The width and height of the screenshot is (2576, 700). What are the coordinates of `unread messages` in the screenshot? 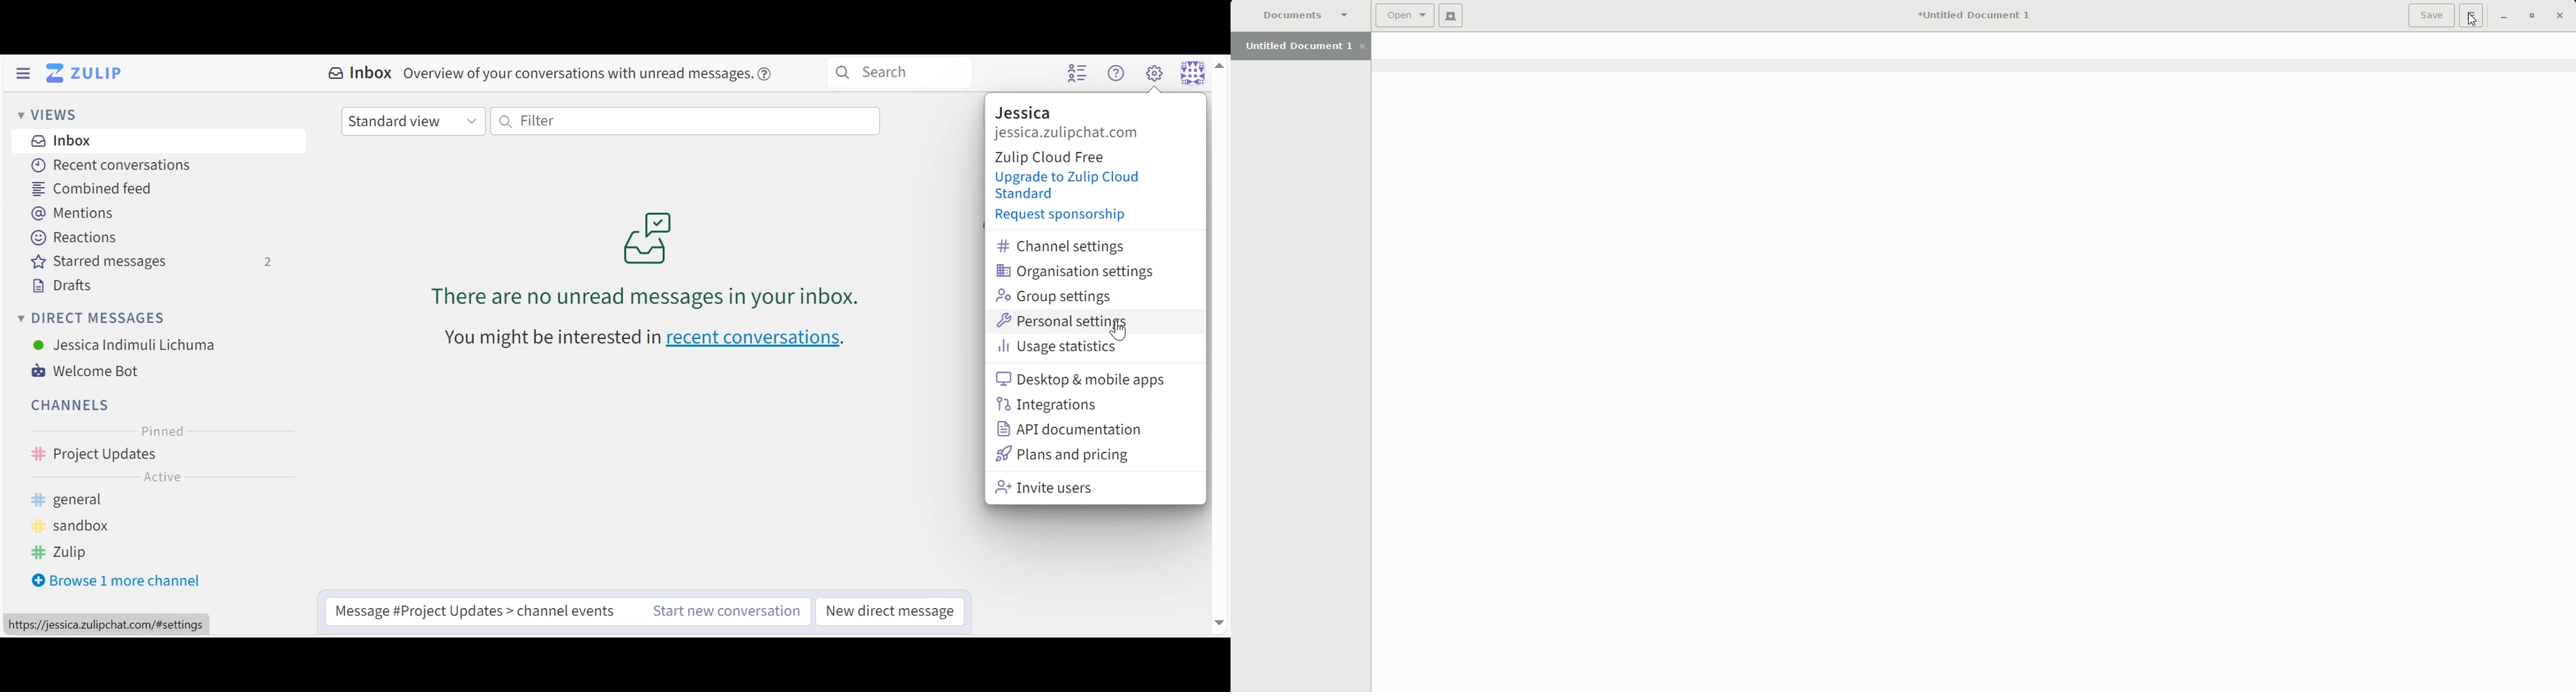 It's located at (646, 261).